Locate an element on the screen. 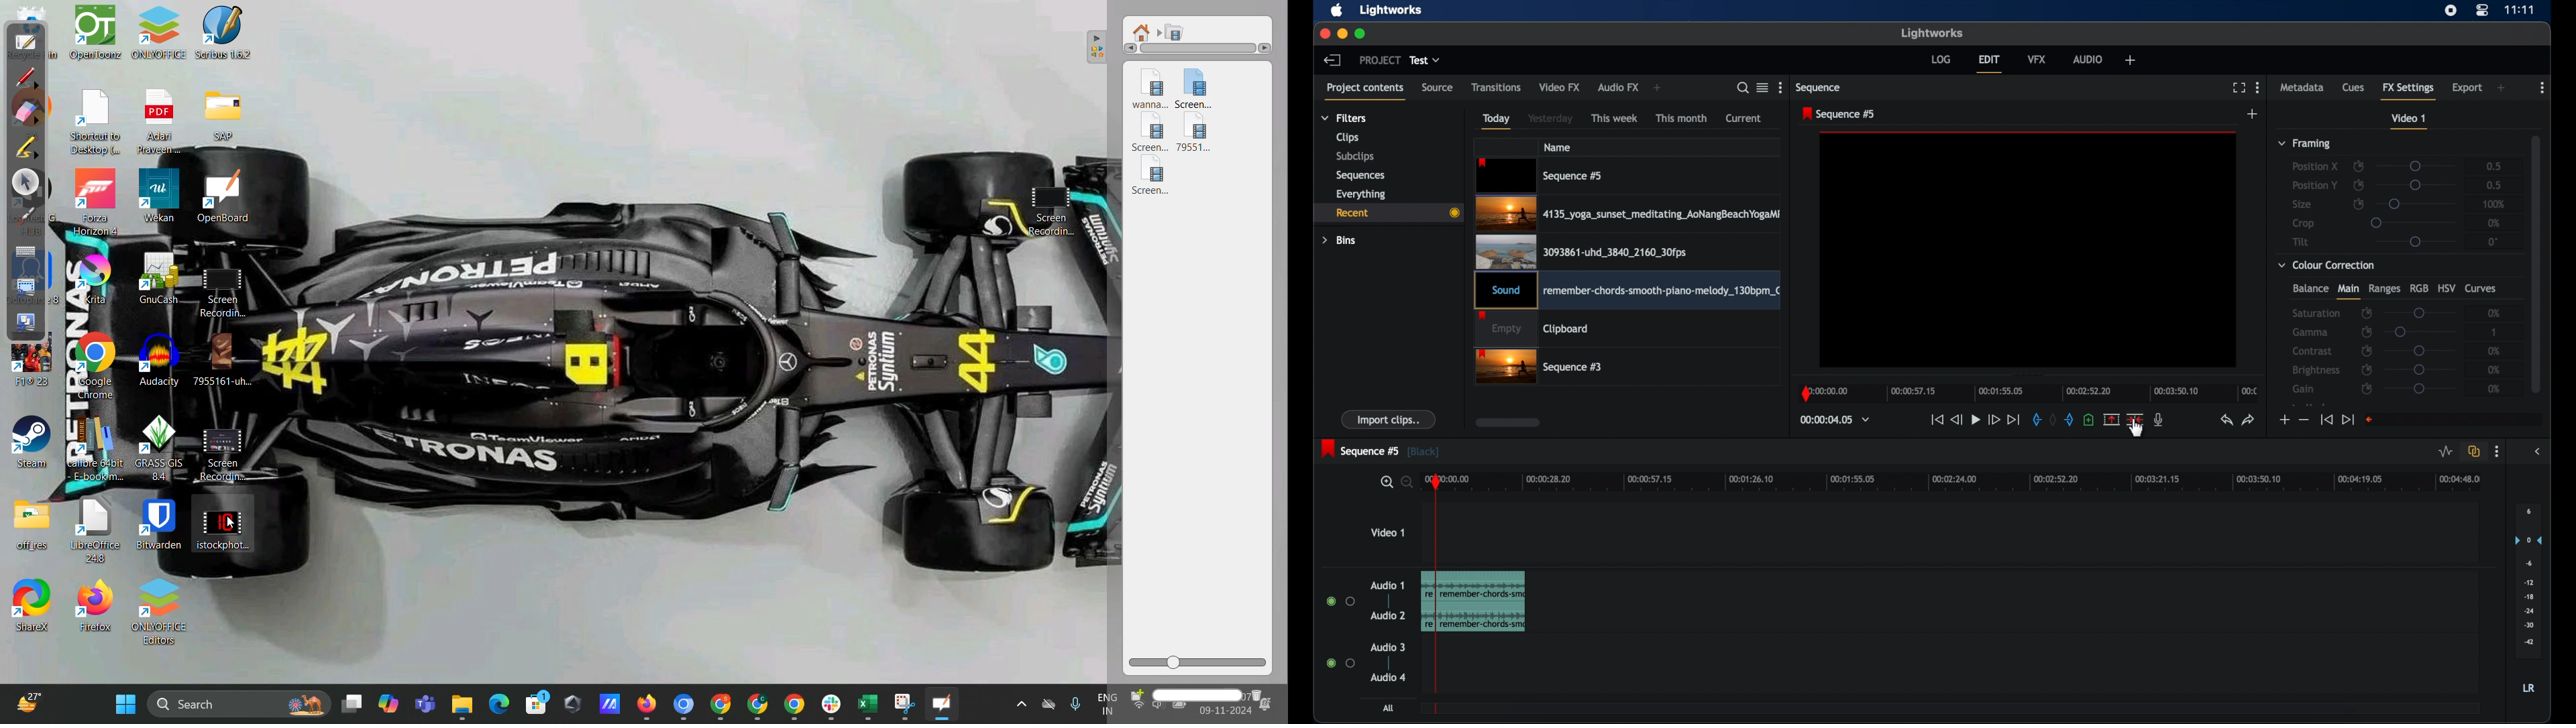 This screenshot has width=2576, height=728. back is located at coordinates (1332, 60).